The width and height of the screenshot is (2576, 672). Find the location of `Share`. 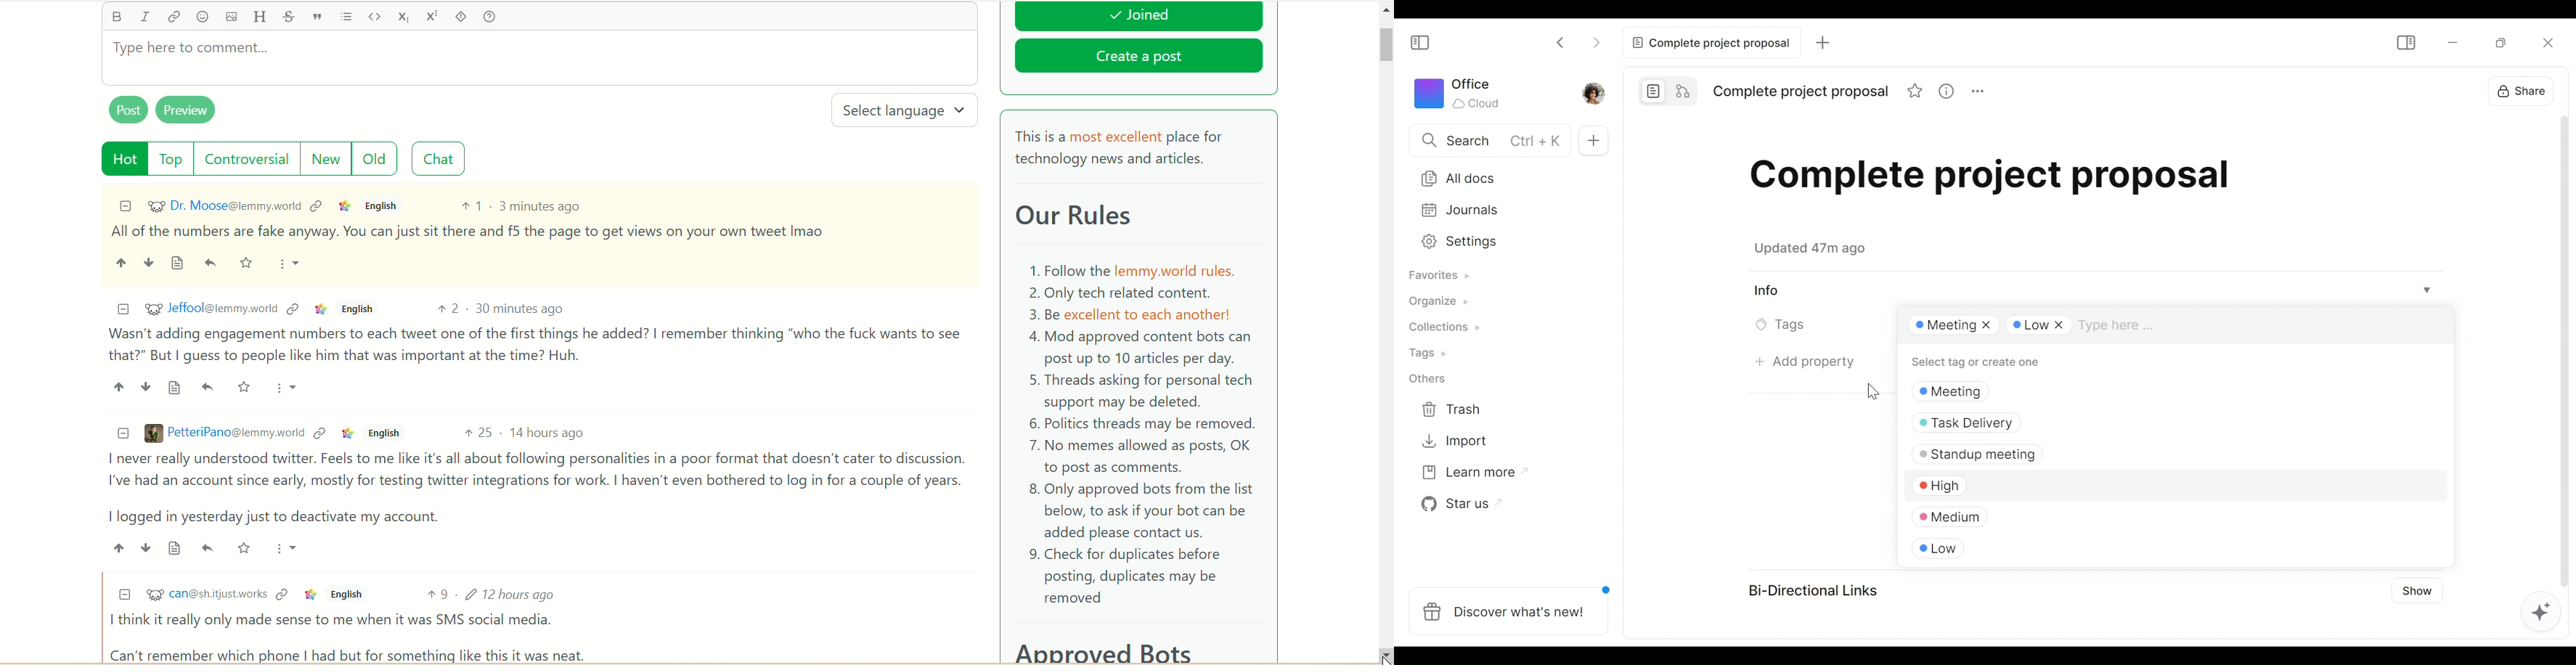

Share is located at coordinates (208, 387).